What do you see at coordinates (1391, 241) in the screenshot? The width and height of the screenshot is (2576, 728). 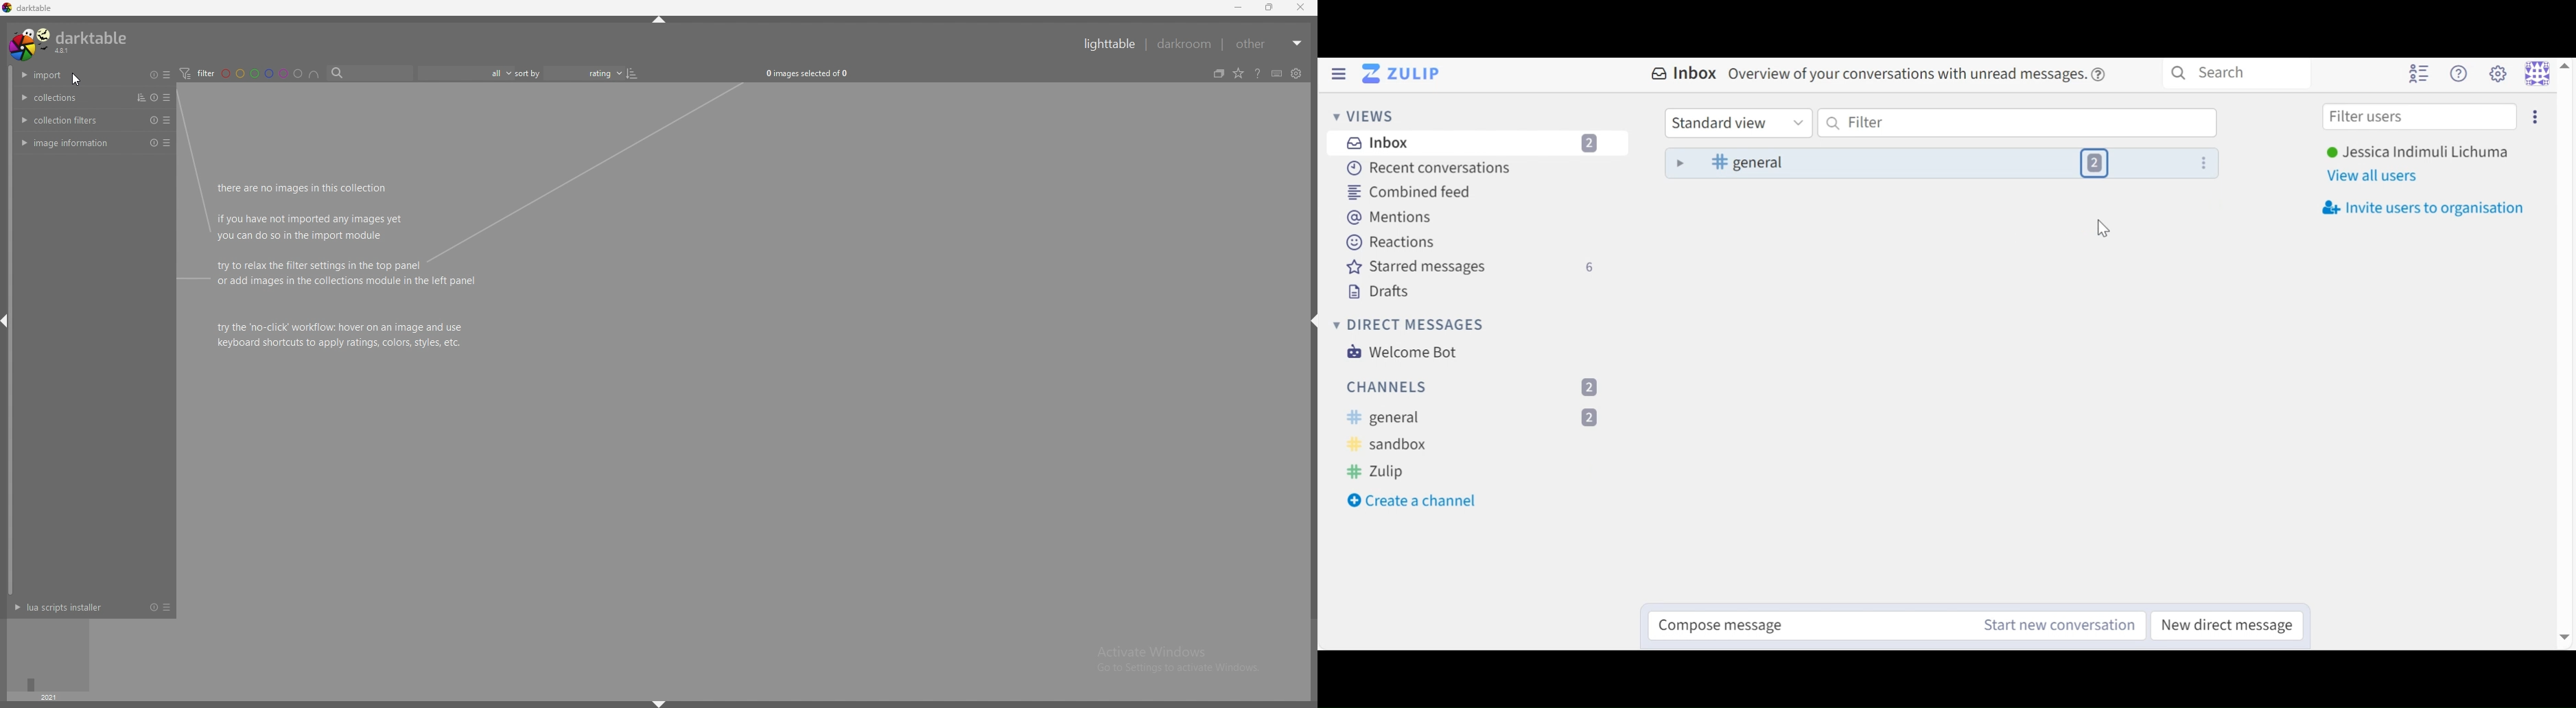 I see `Reactions` at bounding box center [1391, 241].